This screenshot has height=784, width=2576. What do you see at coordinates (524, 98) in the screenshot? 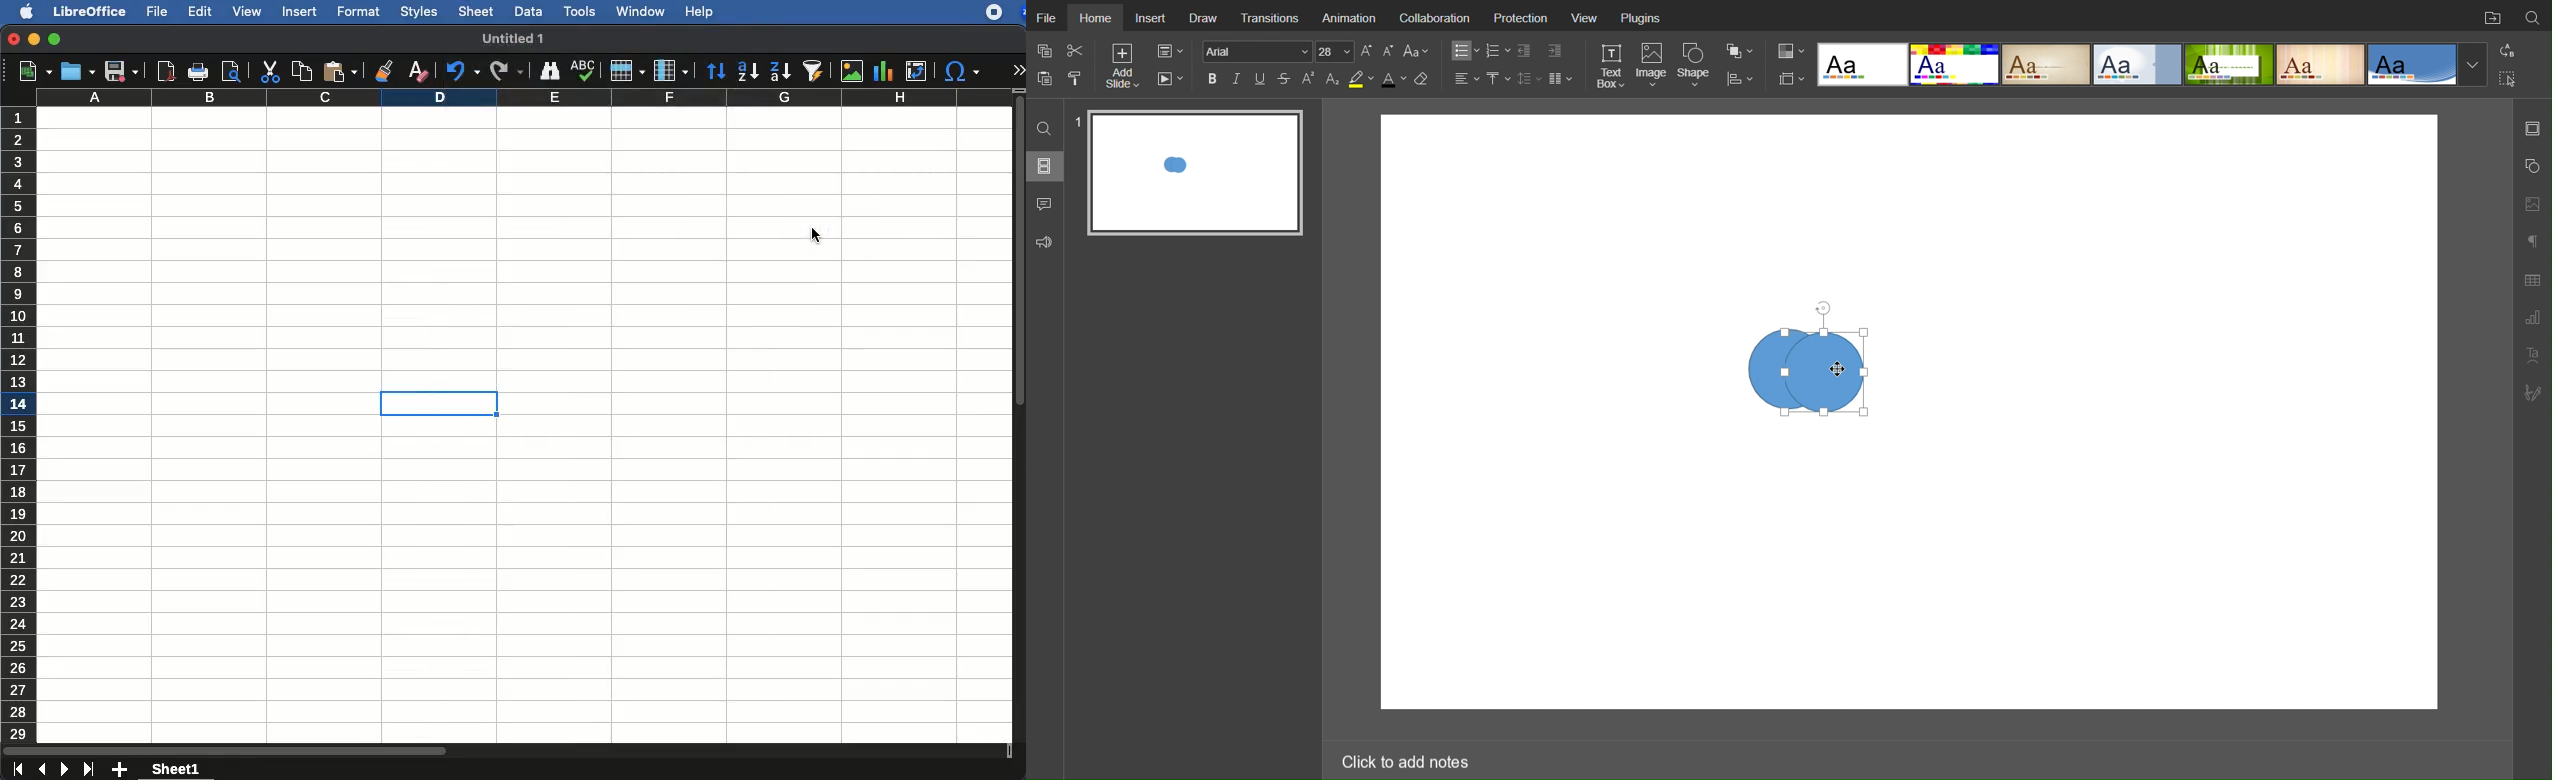
I see `column` at bounding box center [524, 98].